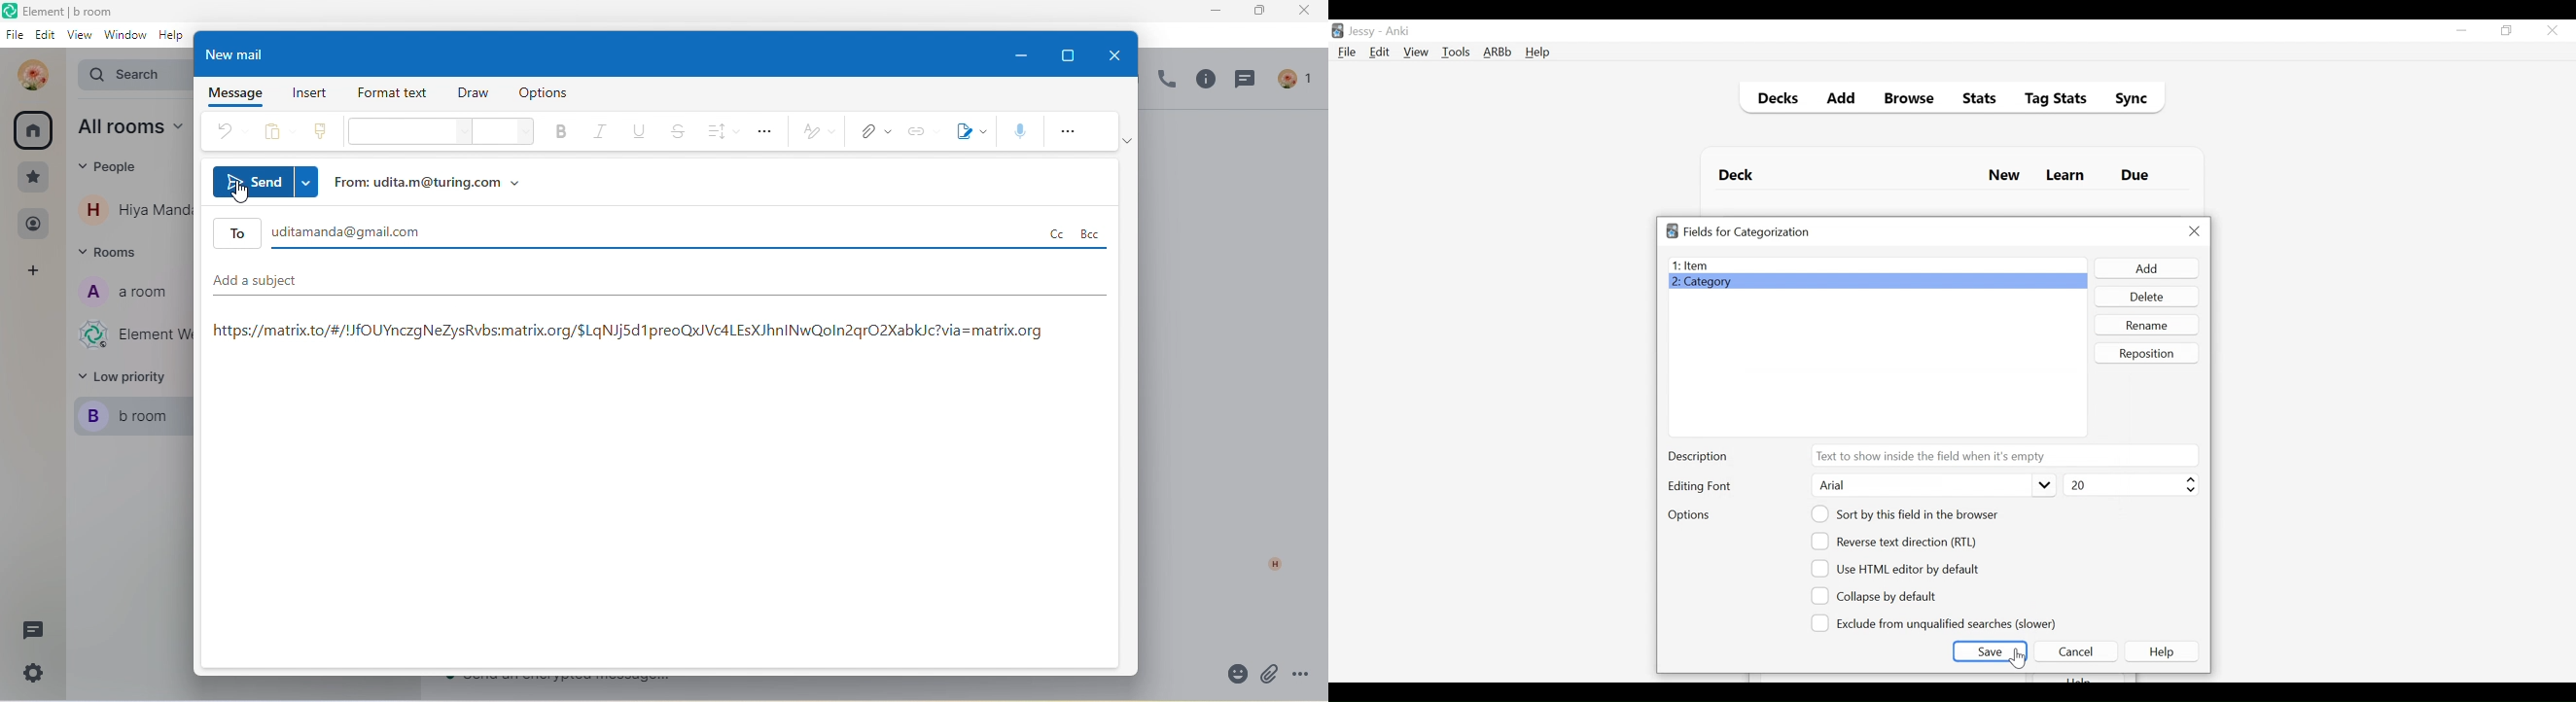 This screenshot has width=2576, height=728. Describe the element at coordinates (653, 288) in the screenshot. I see `add a subject` at that location.